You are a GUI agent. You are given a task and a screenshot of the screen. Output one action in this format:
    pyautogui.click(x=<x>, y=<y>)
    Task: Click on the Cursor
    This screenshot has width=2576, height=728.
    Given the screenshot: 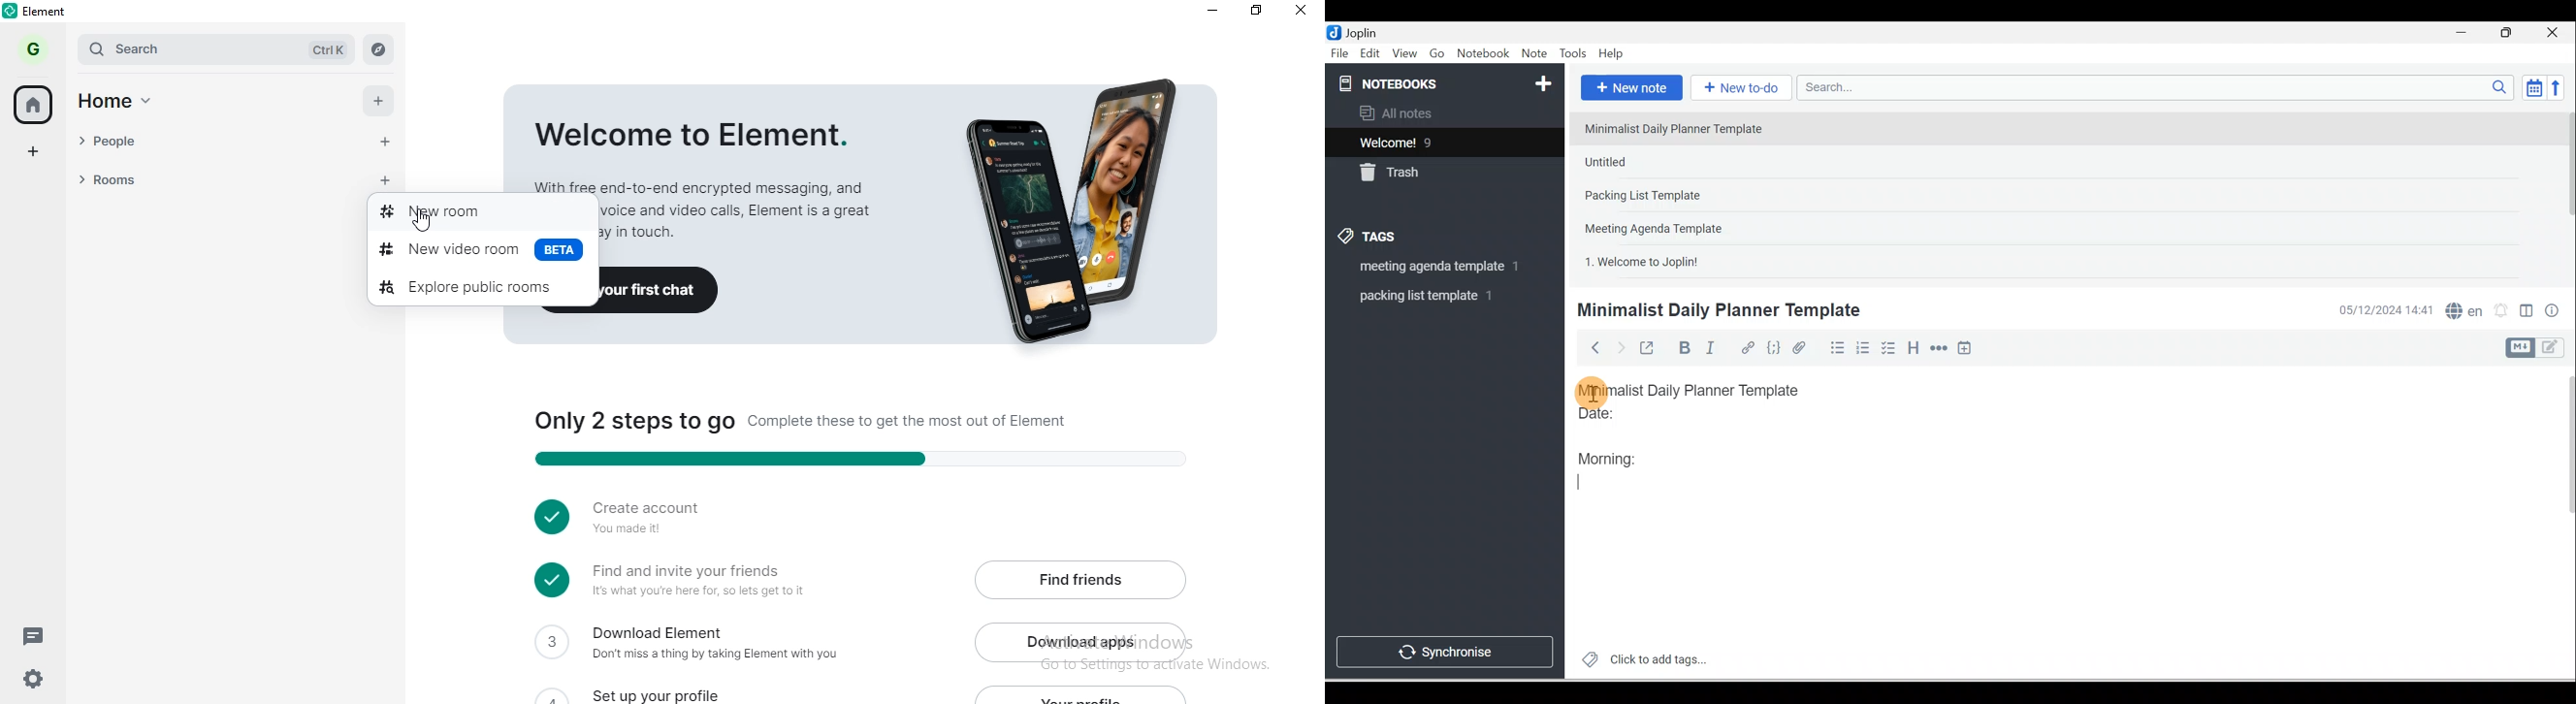 What is the action you would take?
    pyautogui.click(x=1592, y=391)
    